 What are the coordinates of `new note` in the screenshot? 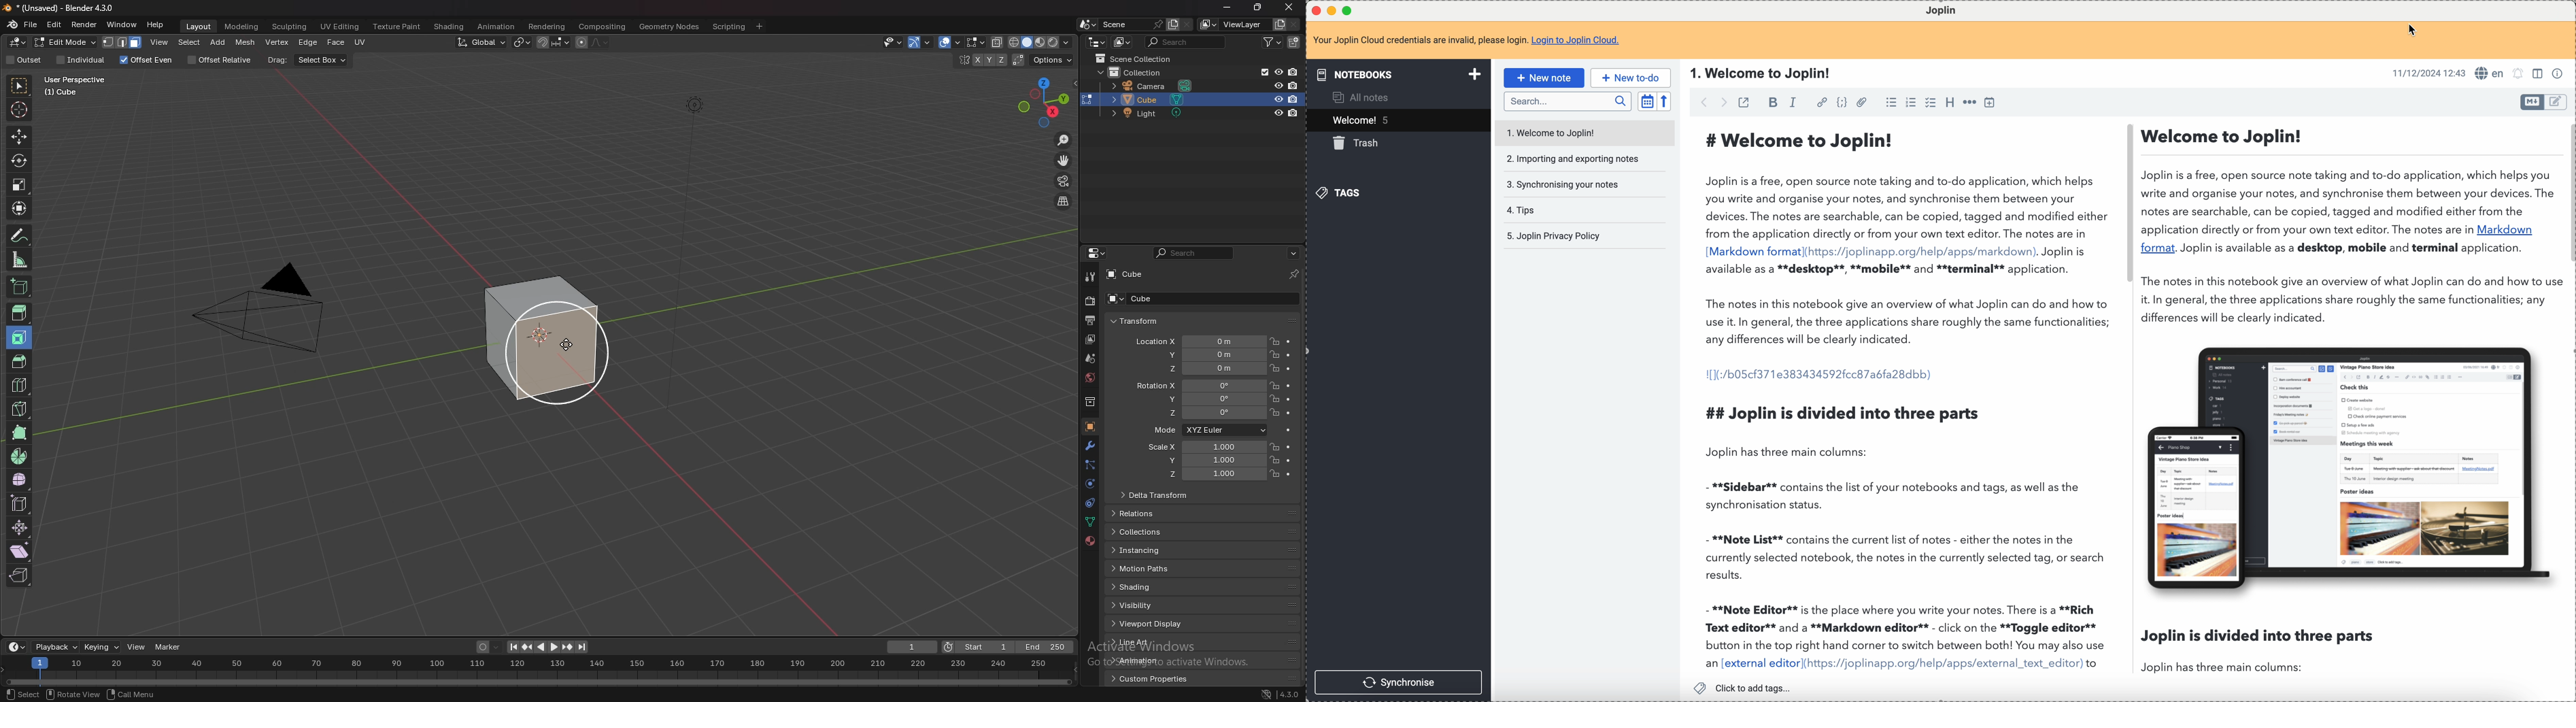 It's located at (1543, 78).